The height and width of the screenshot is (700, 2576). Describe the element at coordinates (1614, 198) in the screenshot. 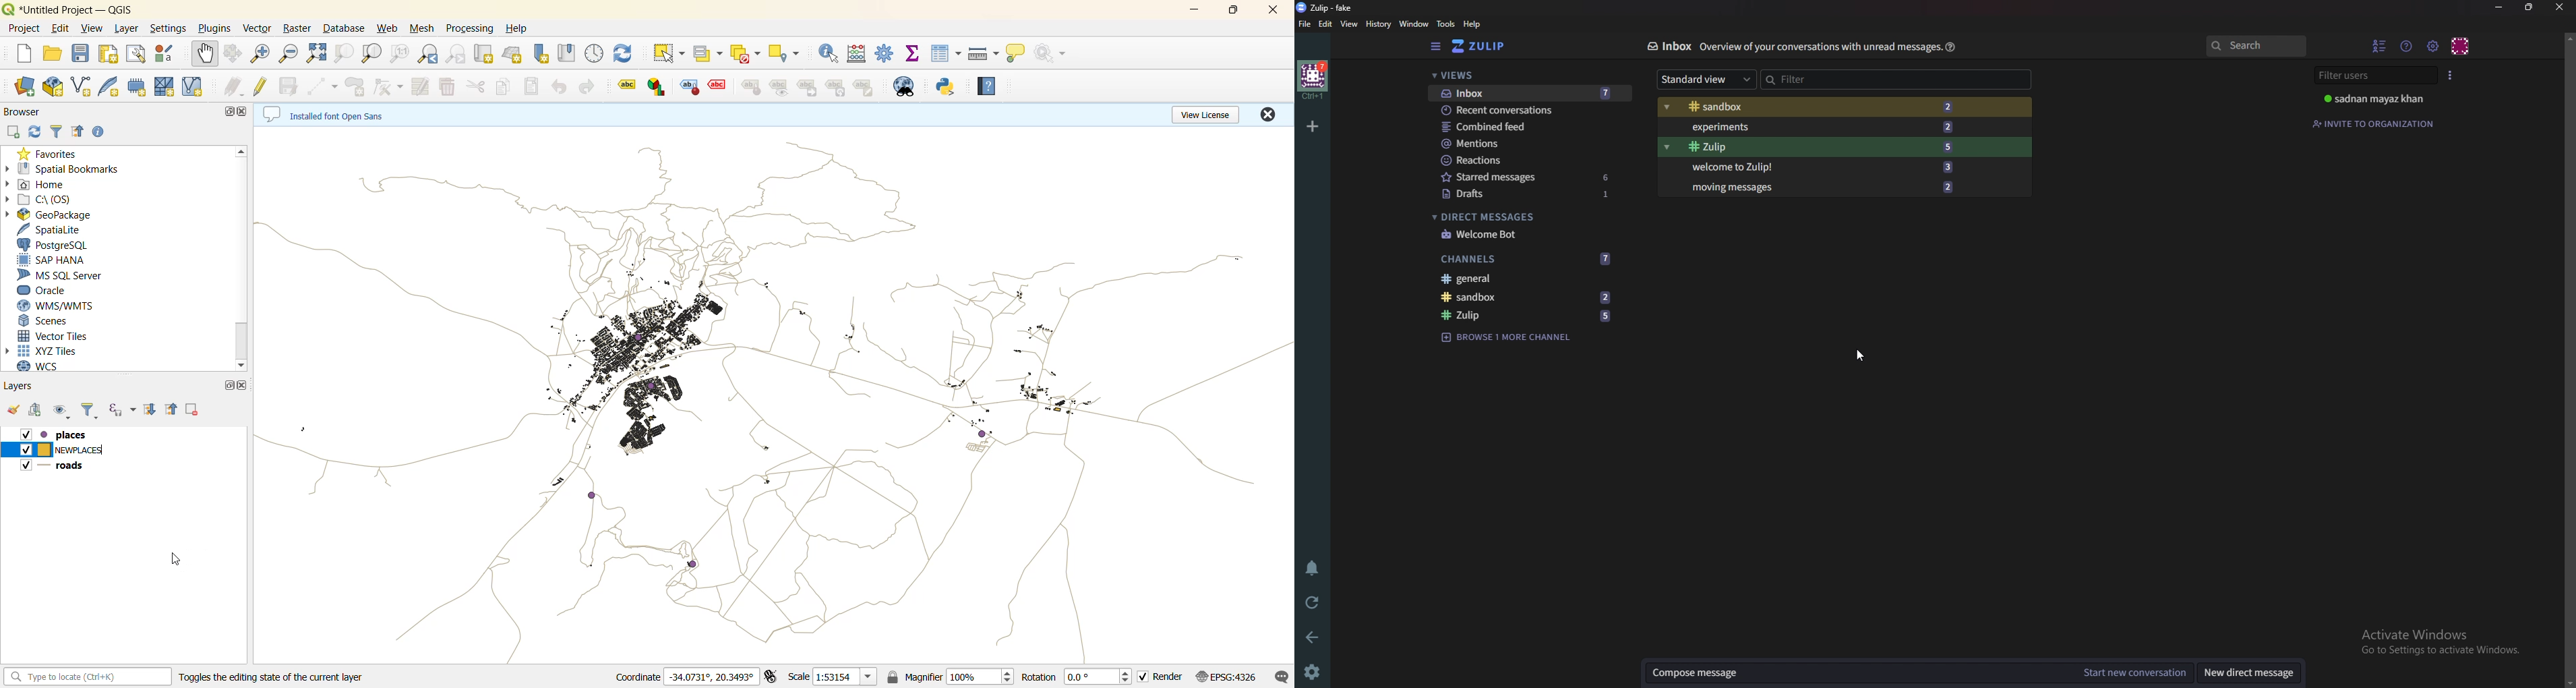

I see `1` at that location.